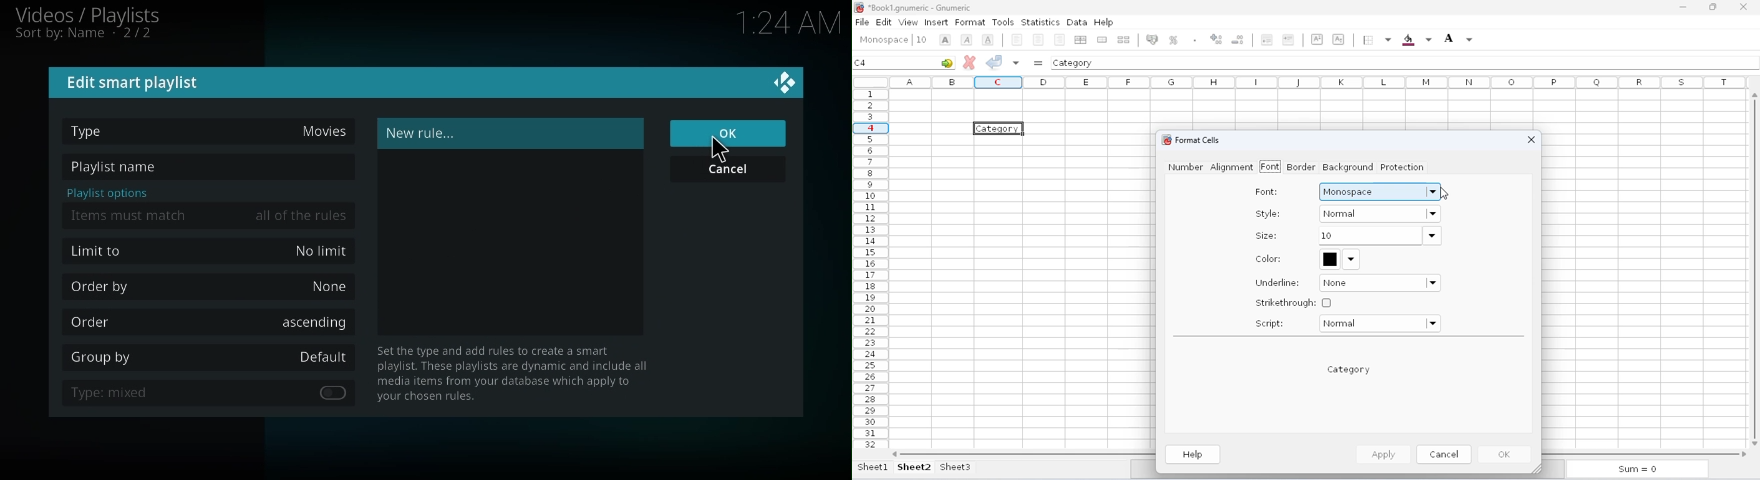 The height and width of the screenshot is (504, 1764). What do you see at coordinates (421, 133) in the screenshot?
I see `new rule` at bounding box center [421, 133].